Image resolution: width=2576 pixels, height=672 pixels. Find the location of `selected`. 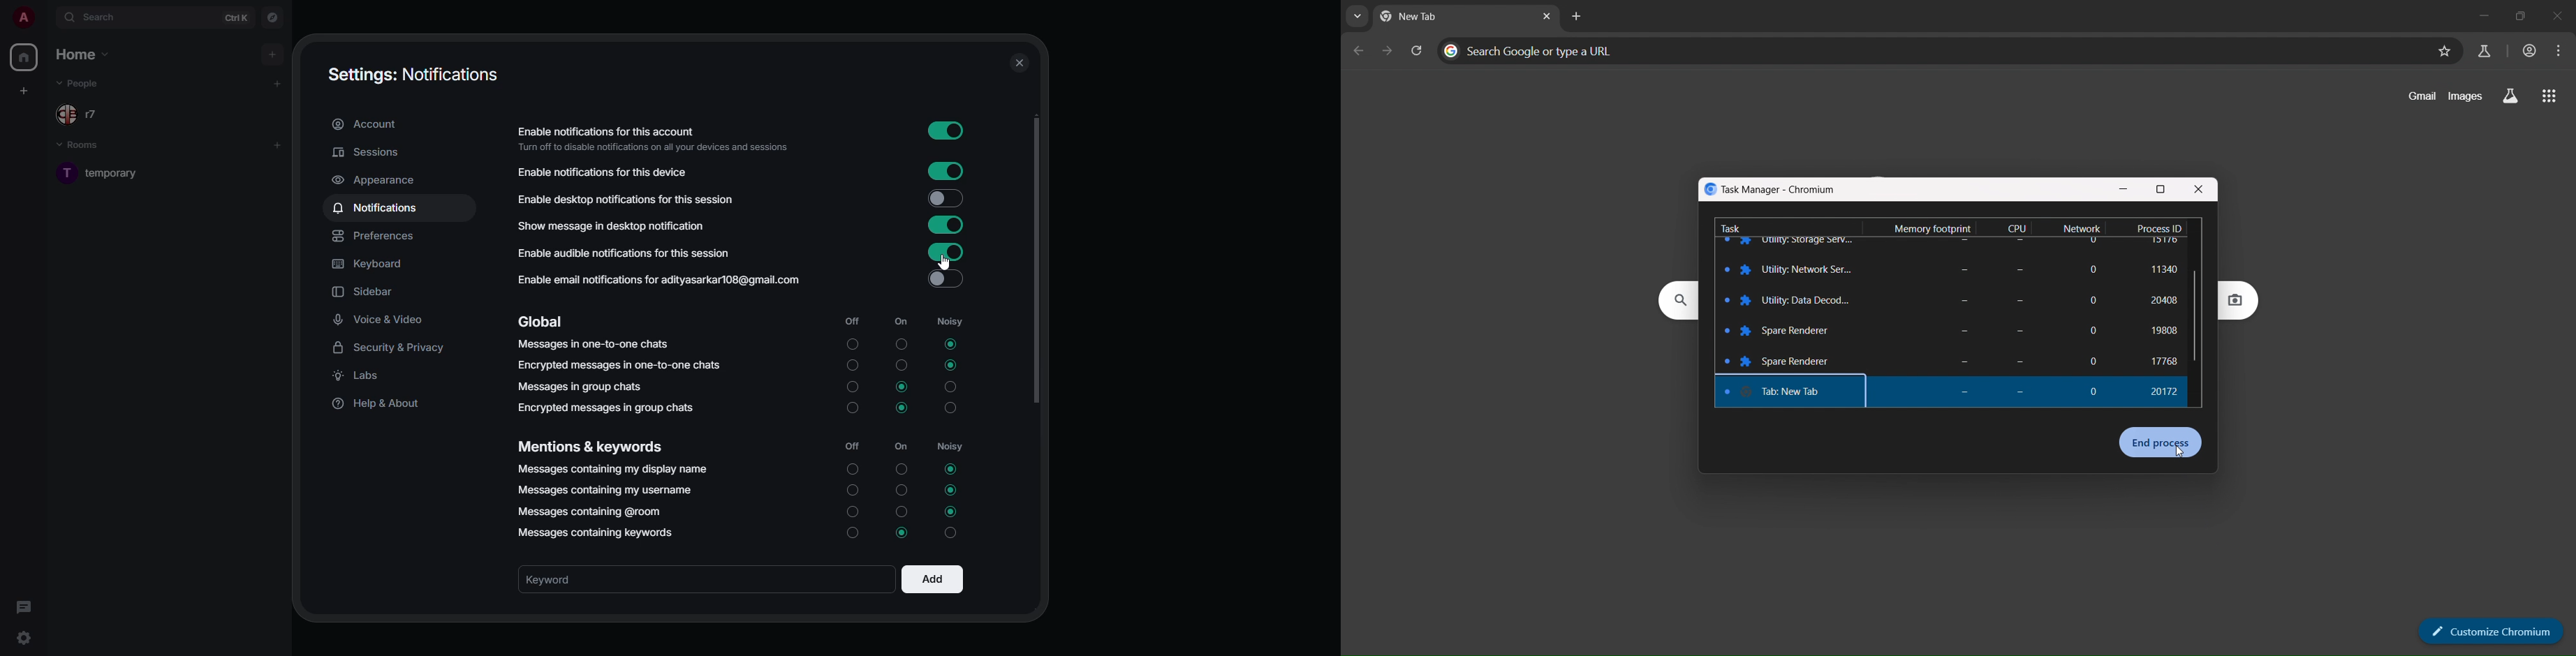

selected is located at coordinates (950, 345).